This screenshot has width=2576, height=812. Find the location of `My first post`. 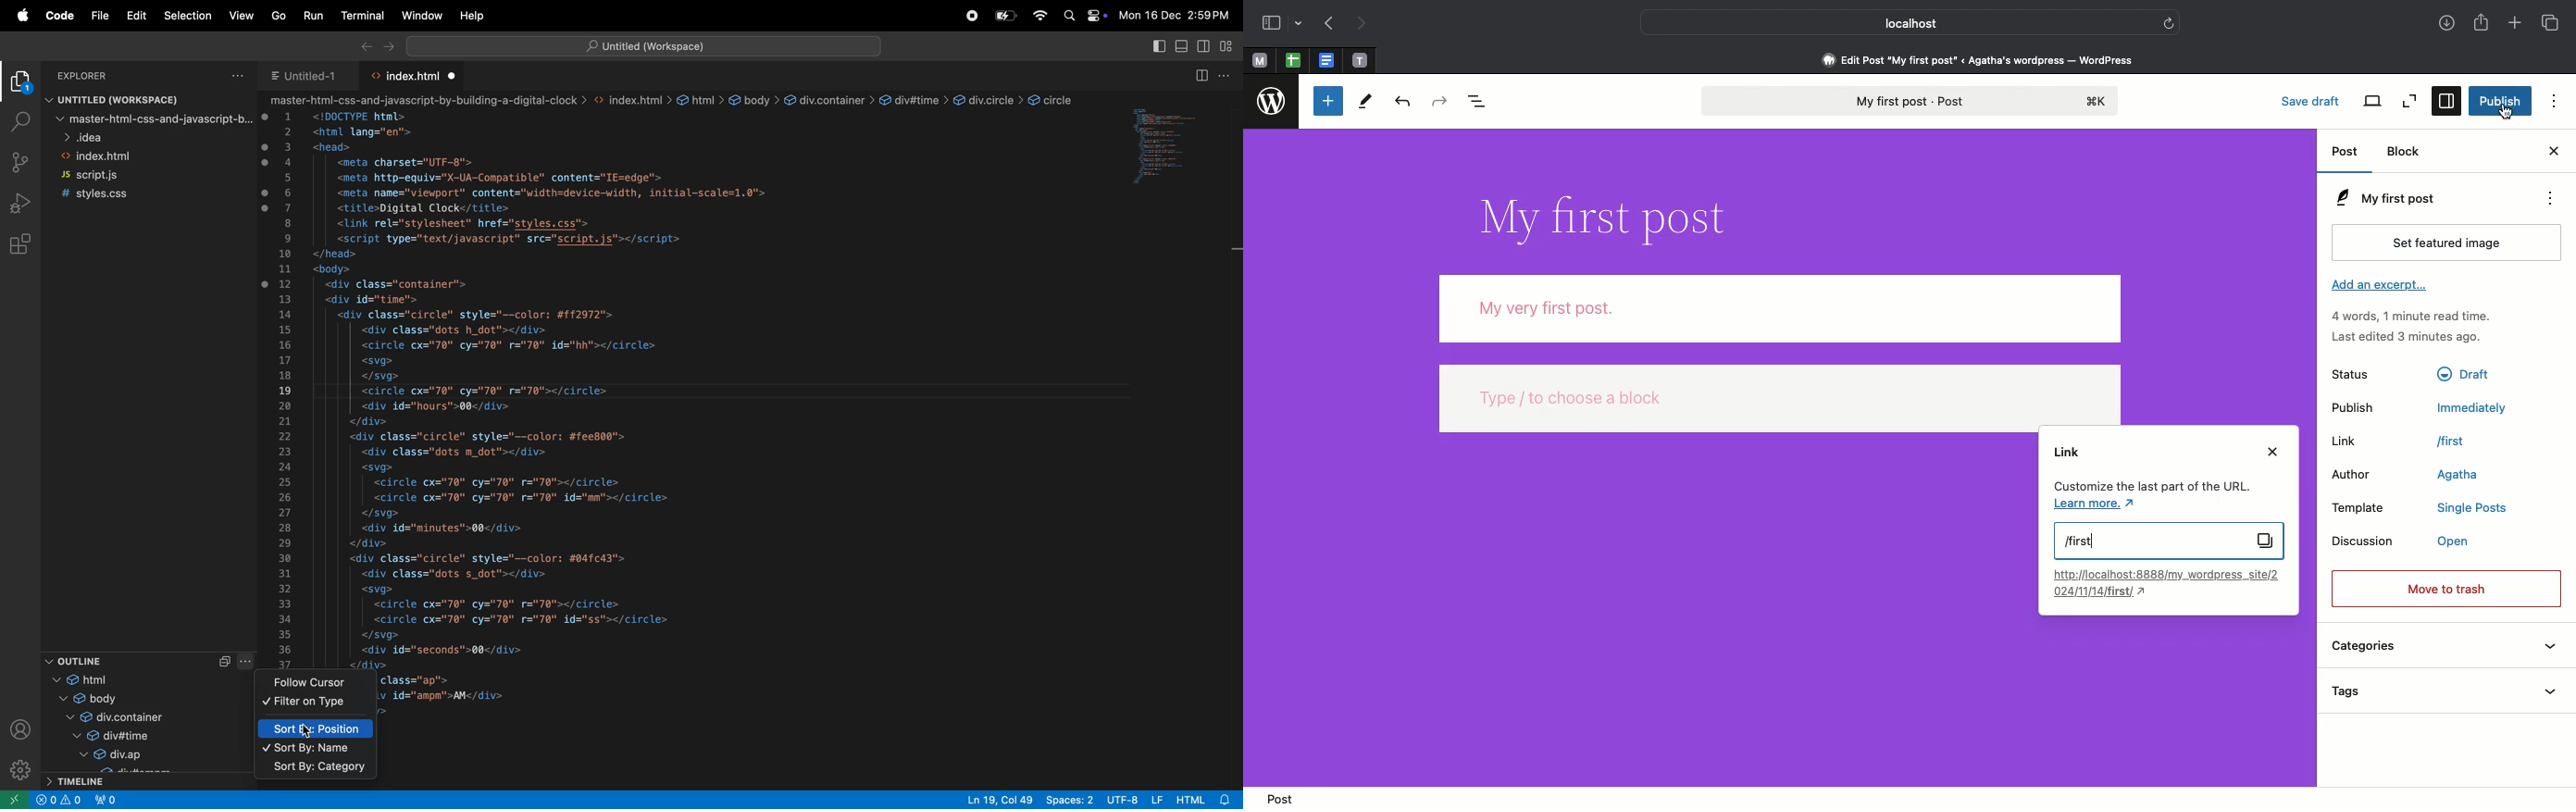

My first post is located at coordinates (2411, 196).